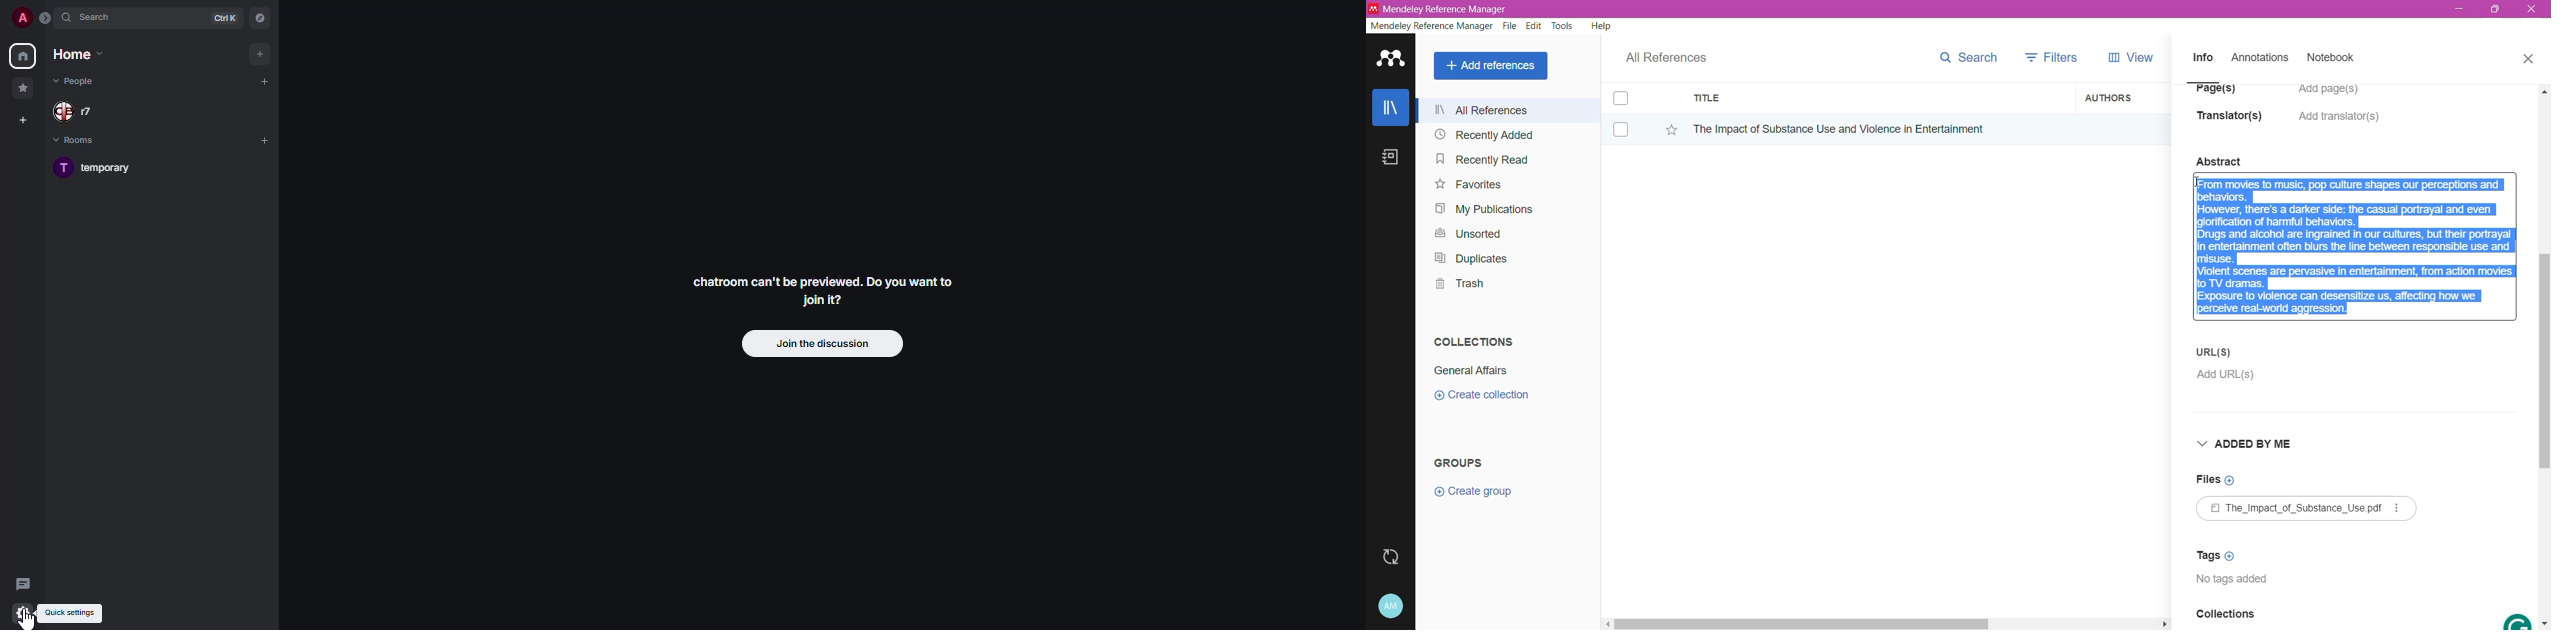  Describe the element at coordinates (1507, 110) in the screenshot. I see `All References` at that location.